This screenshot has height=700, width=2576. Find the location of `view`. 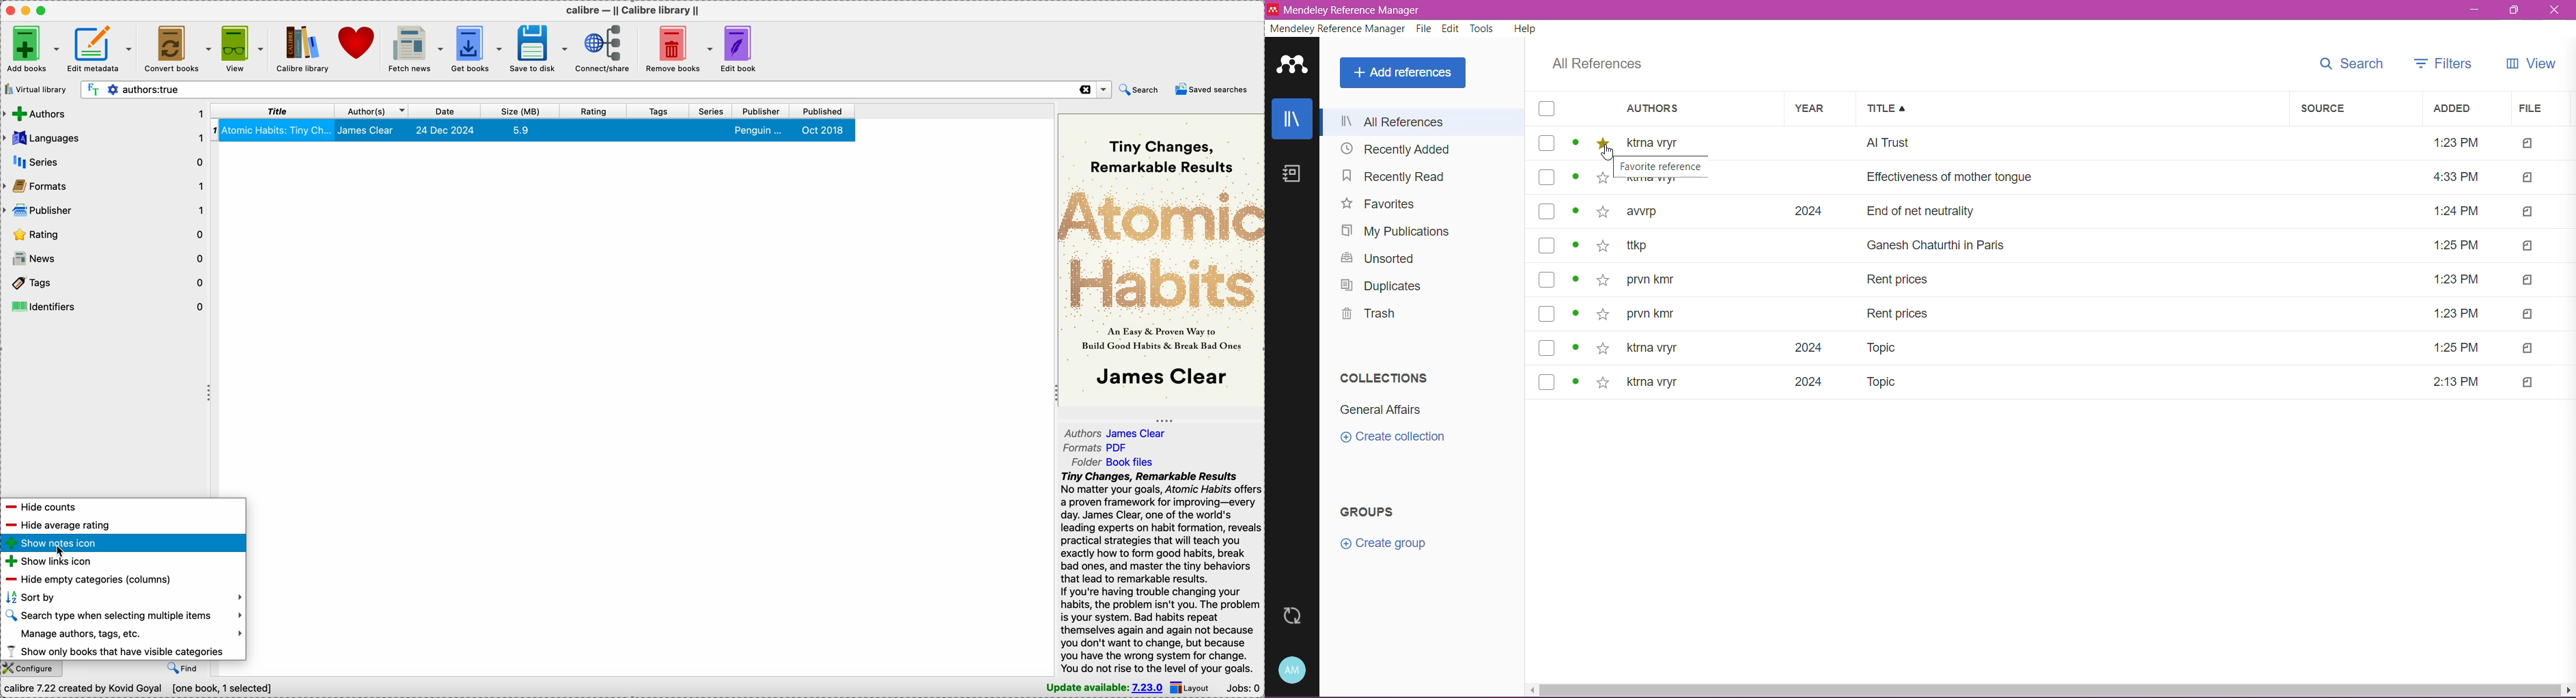

view is located at coordinates (241, 49).